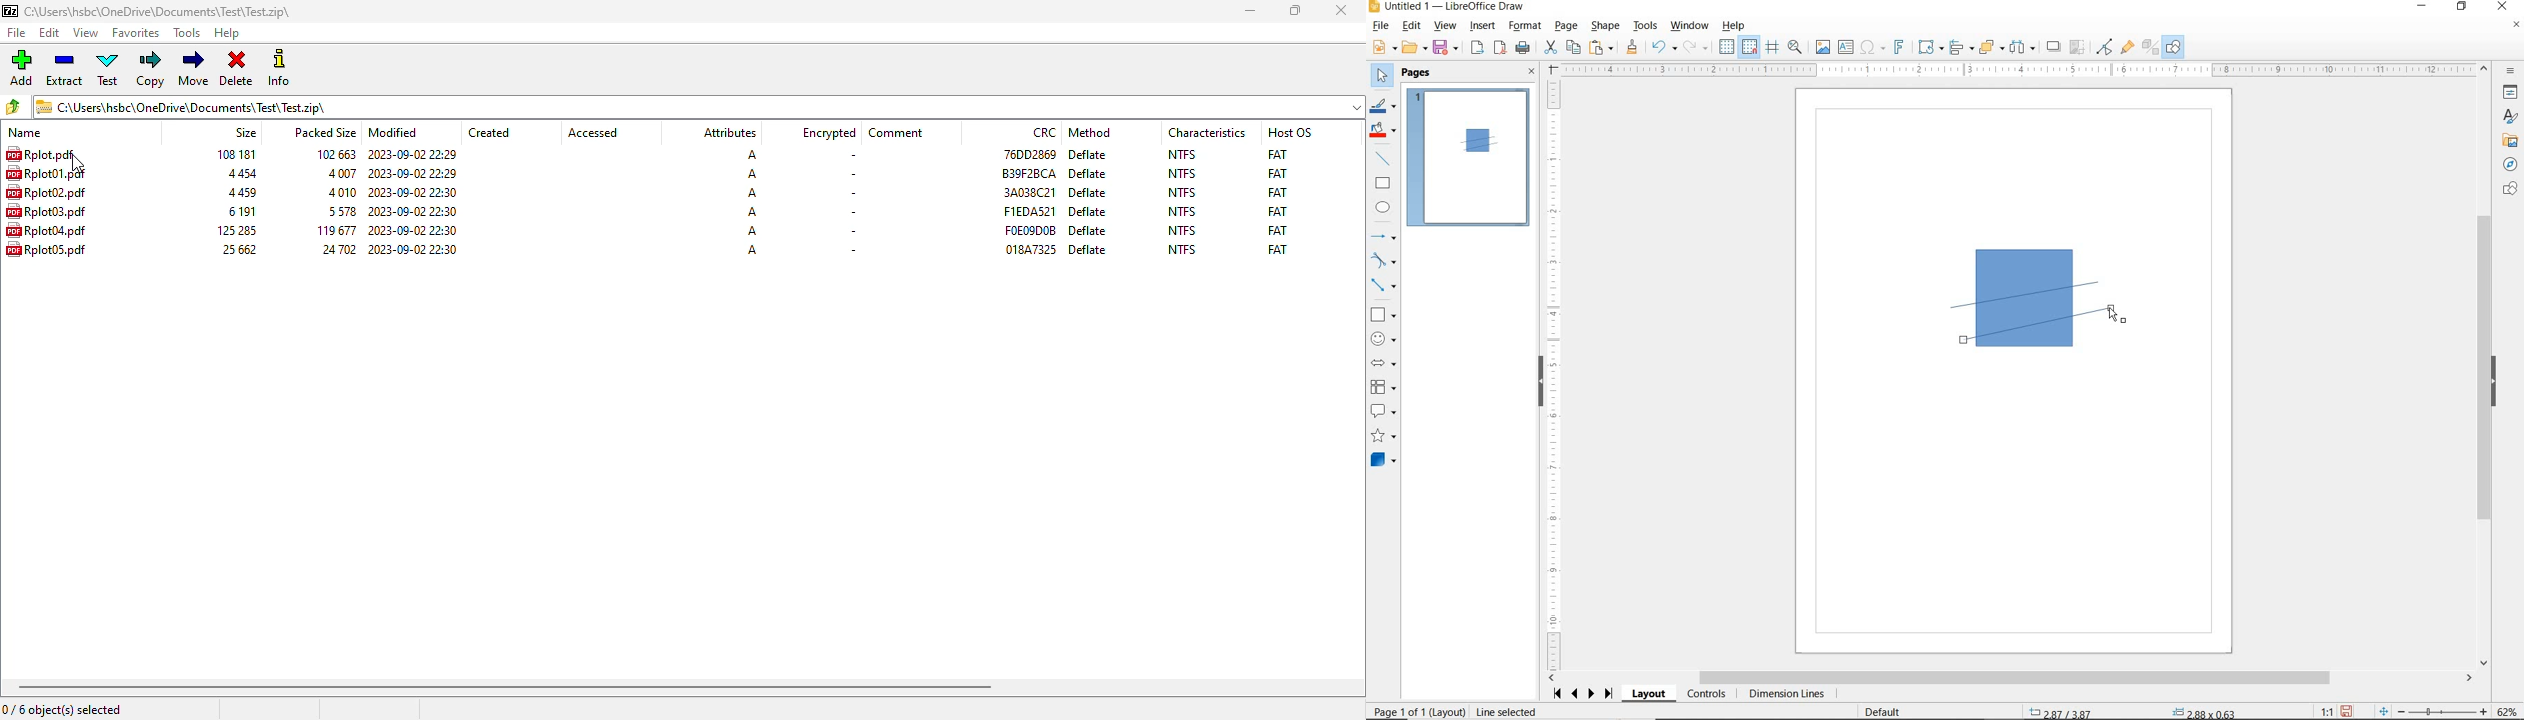  I want to click on square with two lines crossing inside, so click(1480, 138).